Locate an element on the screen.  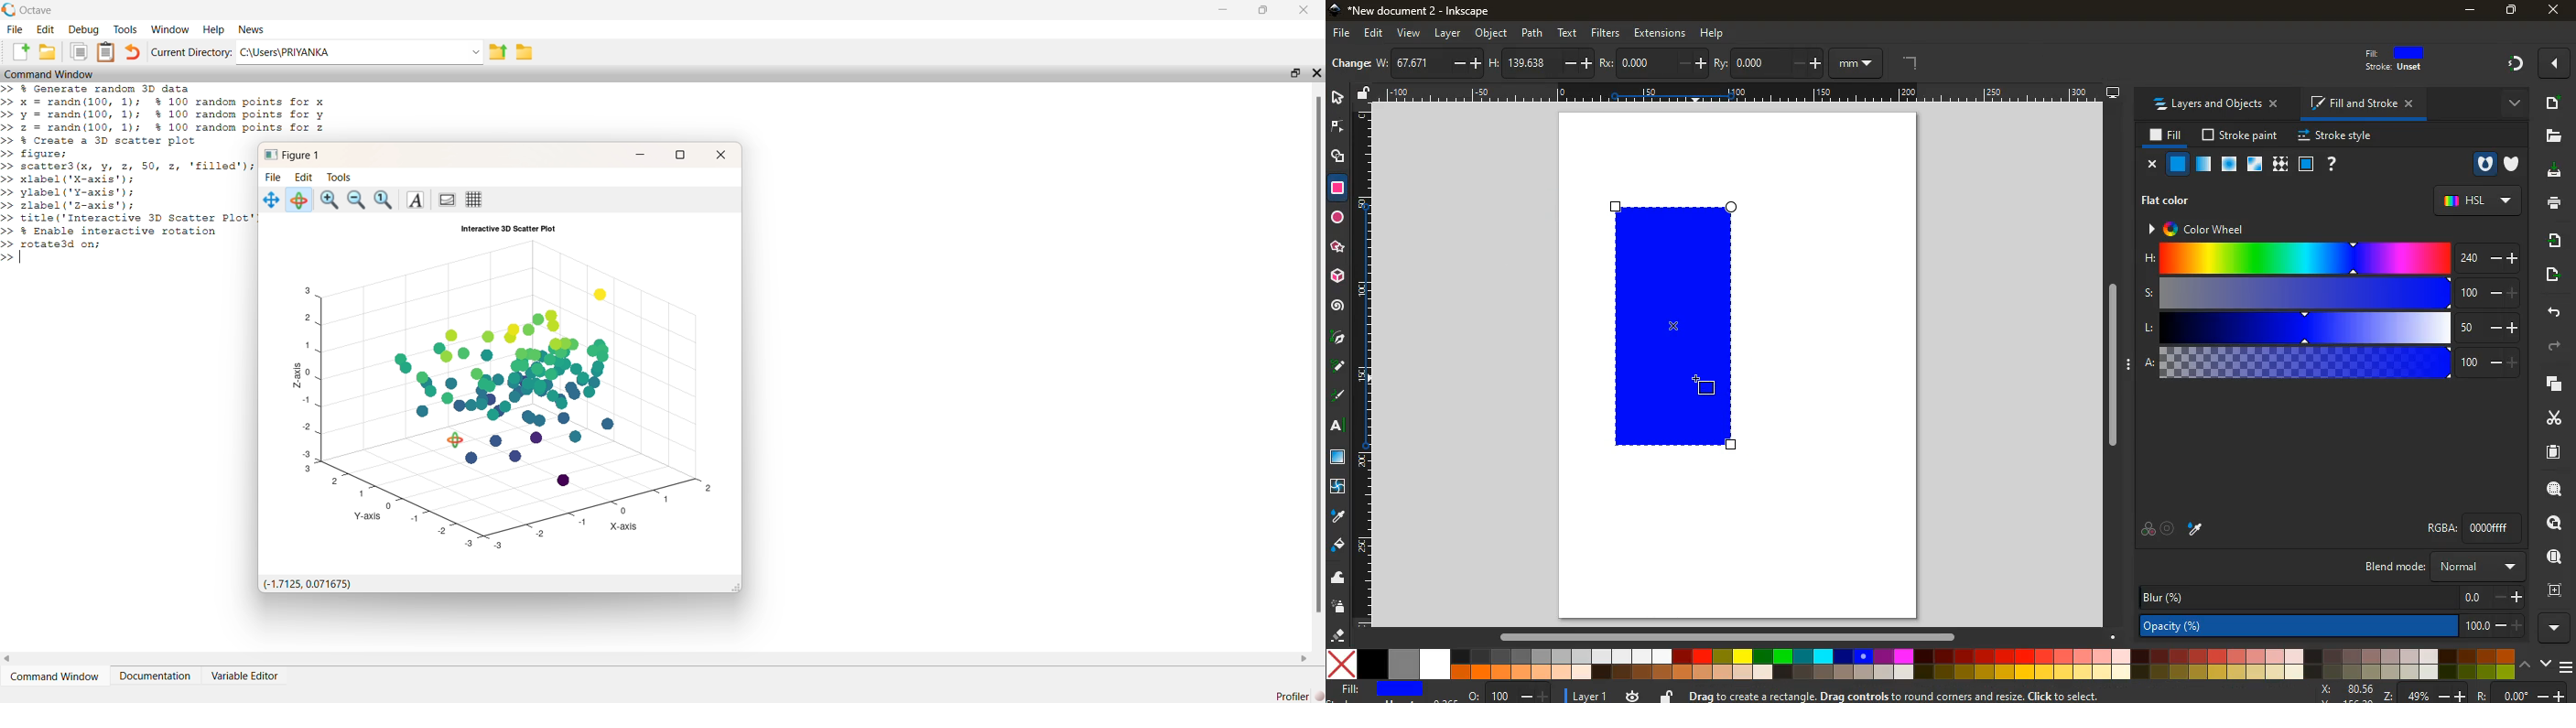
Window is located at coordinates (172, 30).